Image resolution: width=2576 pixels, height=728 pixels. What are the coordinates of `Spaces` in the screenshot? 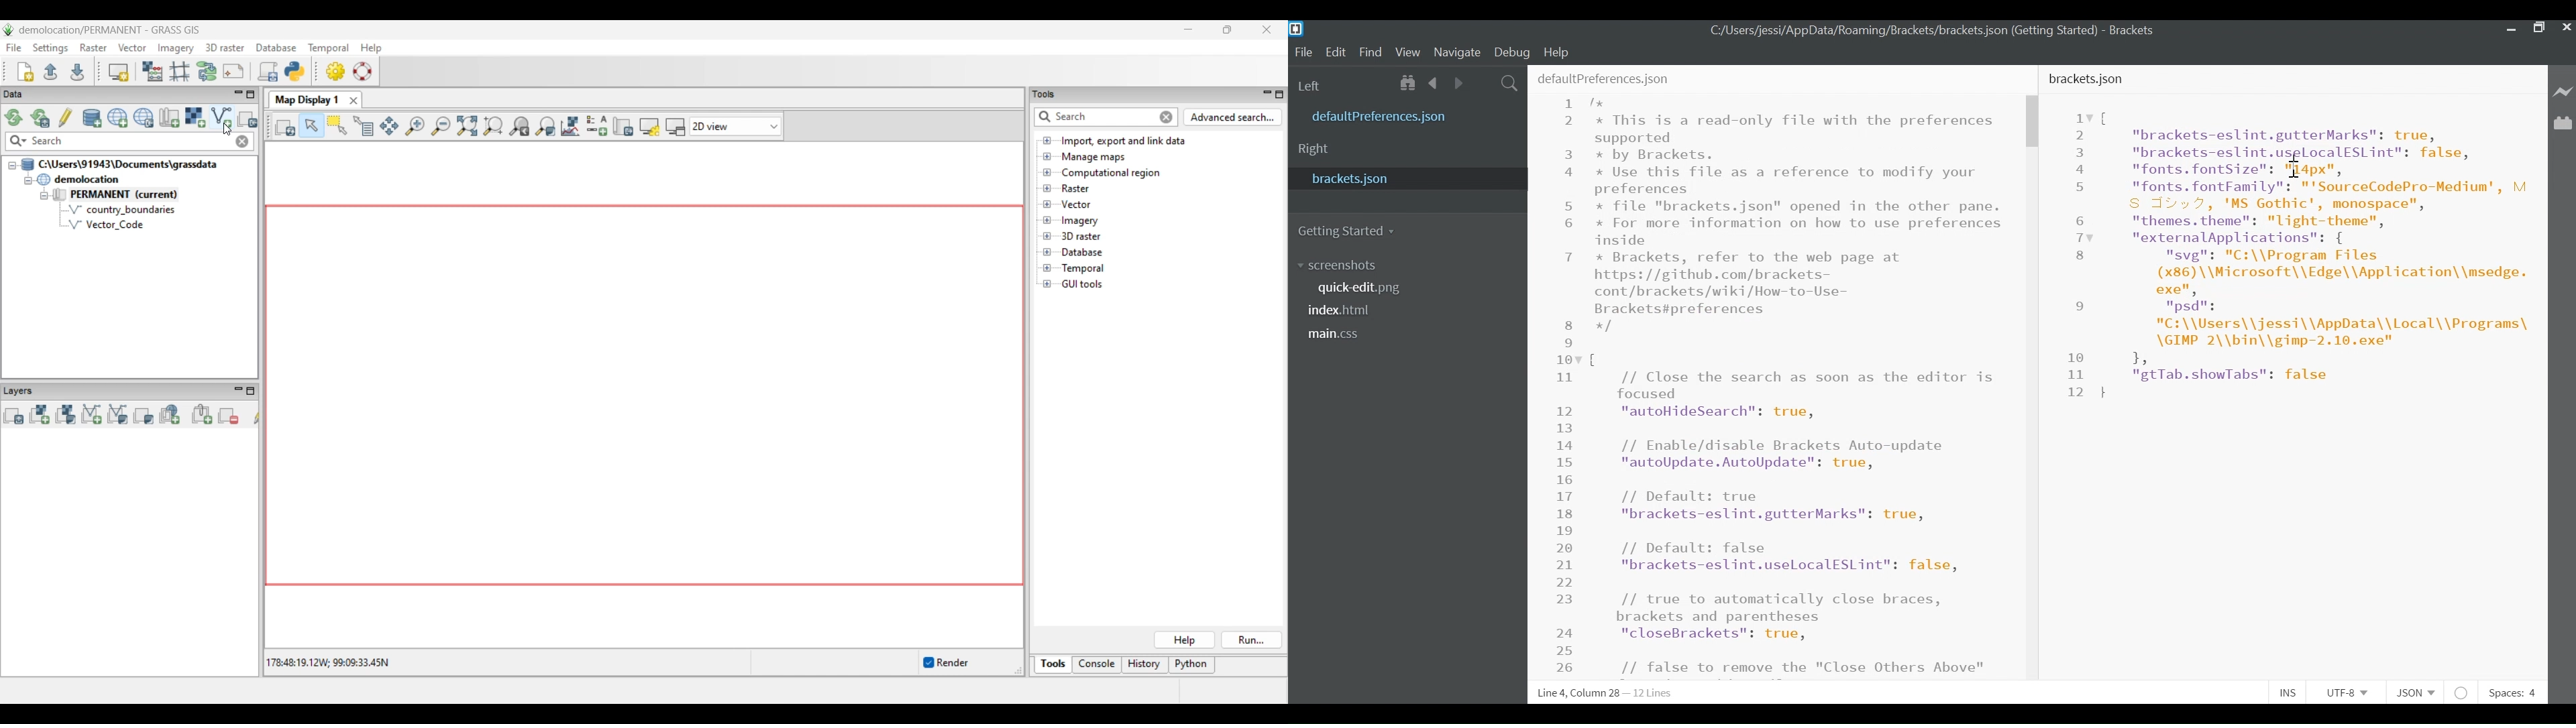 It's located at (2511, 693).